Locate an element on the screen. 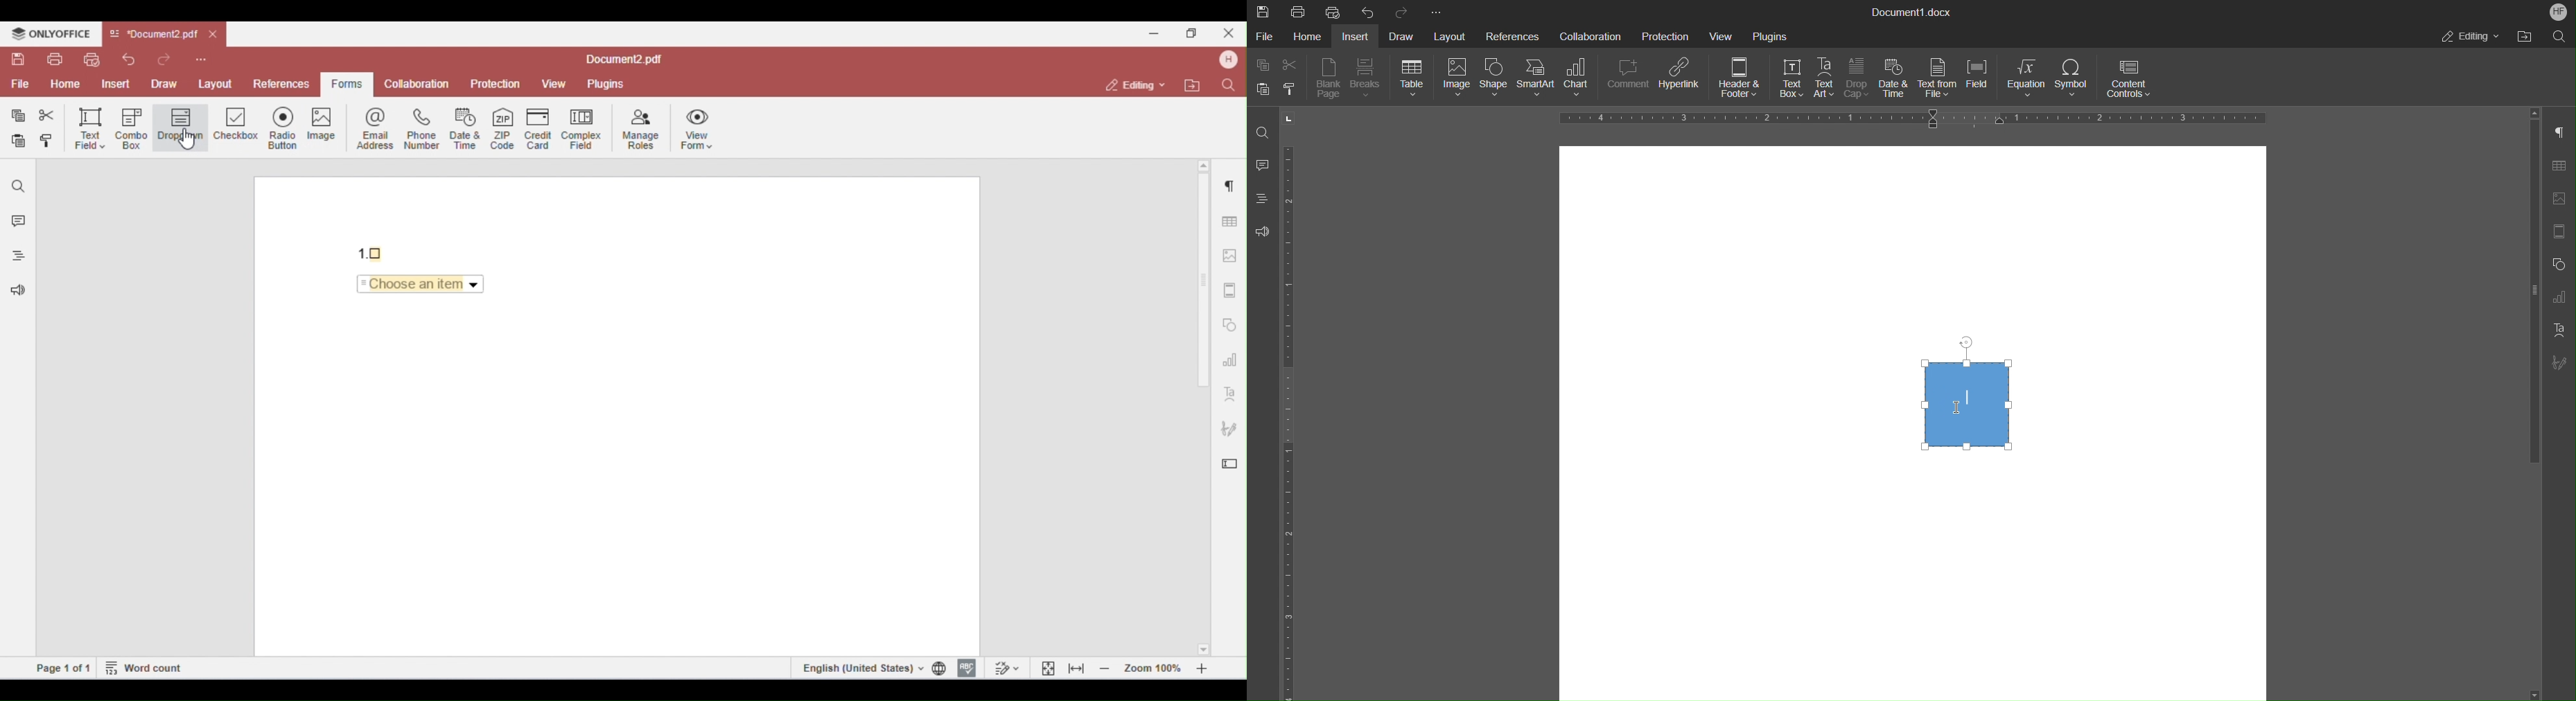  Breaks is located at coordinates (1367, 80).